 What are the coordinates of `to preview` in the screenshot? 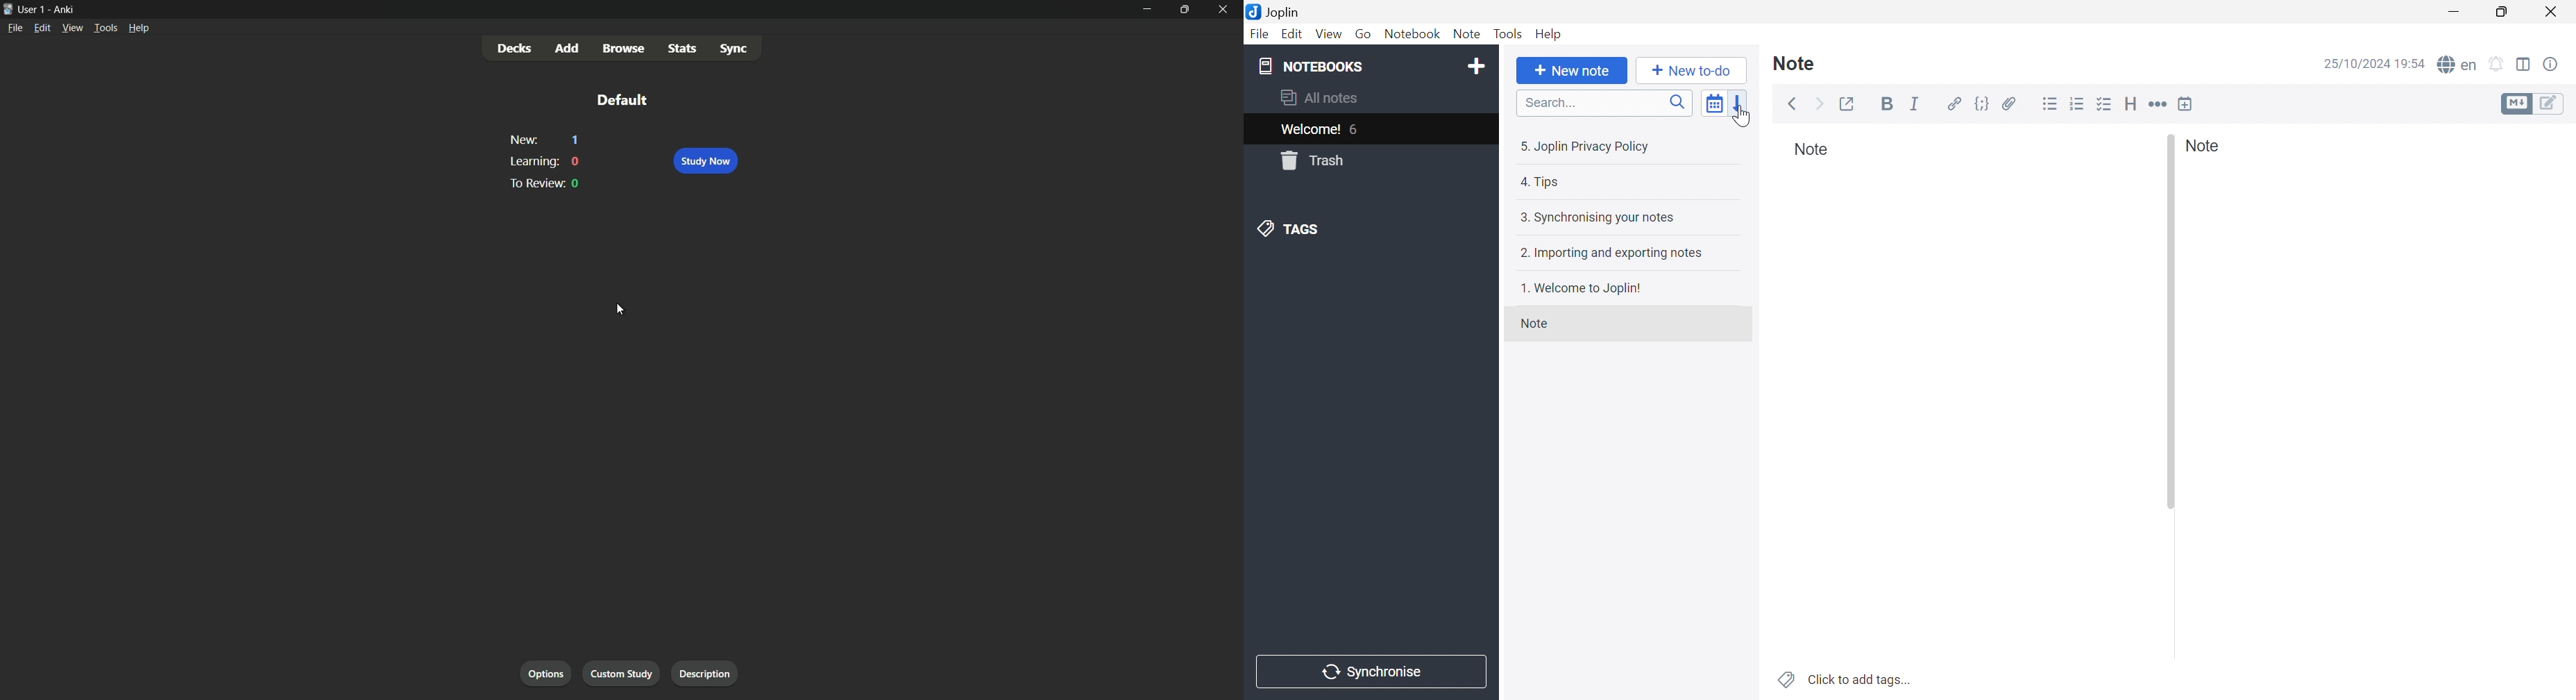 It's located at (534, 184).